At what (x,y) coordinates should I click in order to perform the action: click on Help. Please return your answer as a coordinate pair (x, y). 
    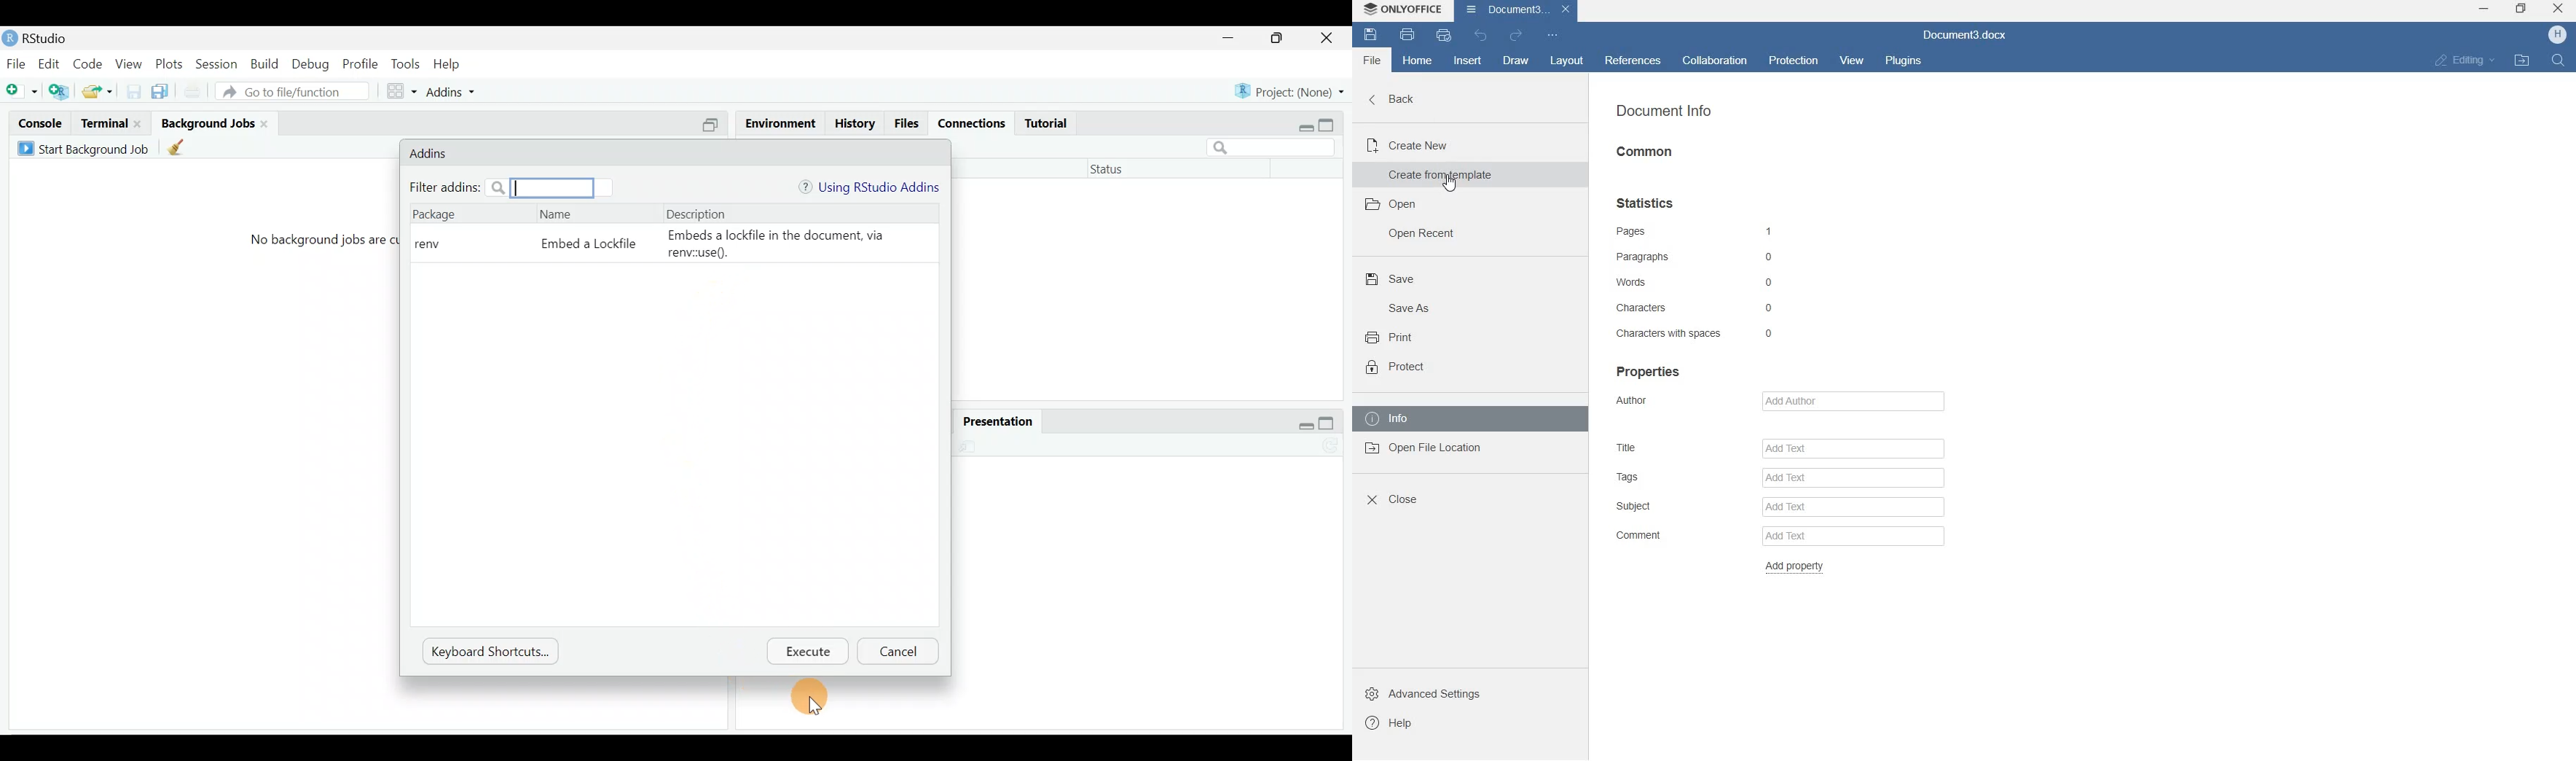
    Looking at the image, I should click on (449, 64).